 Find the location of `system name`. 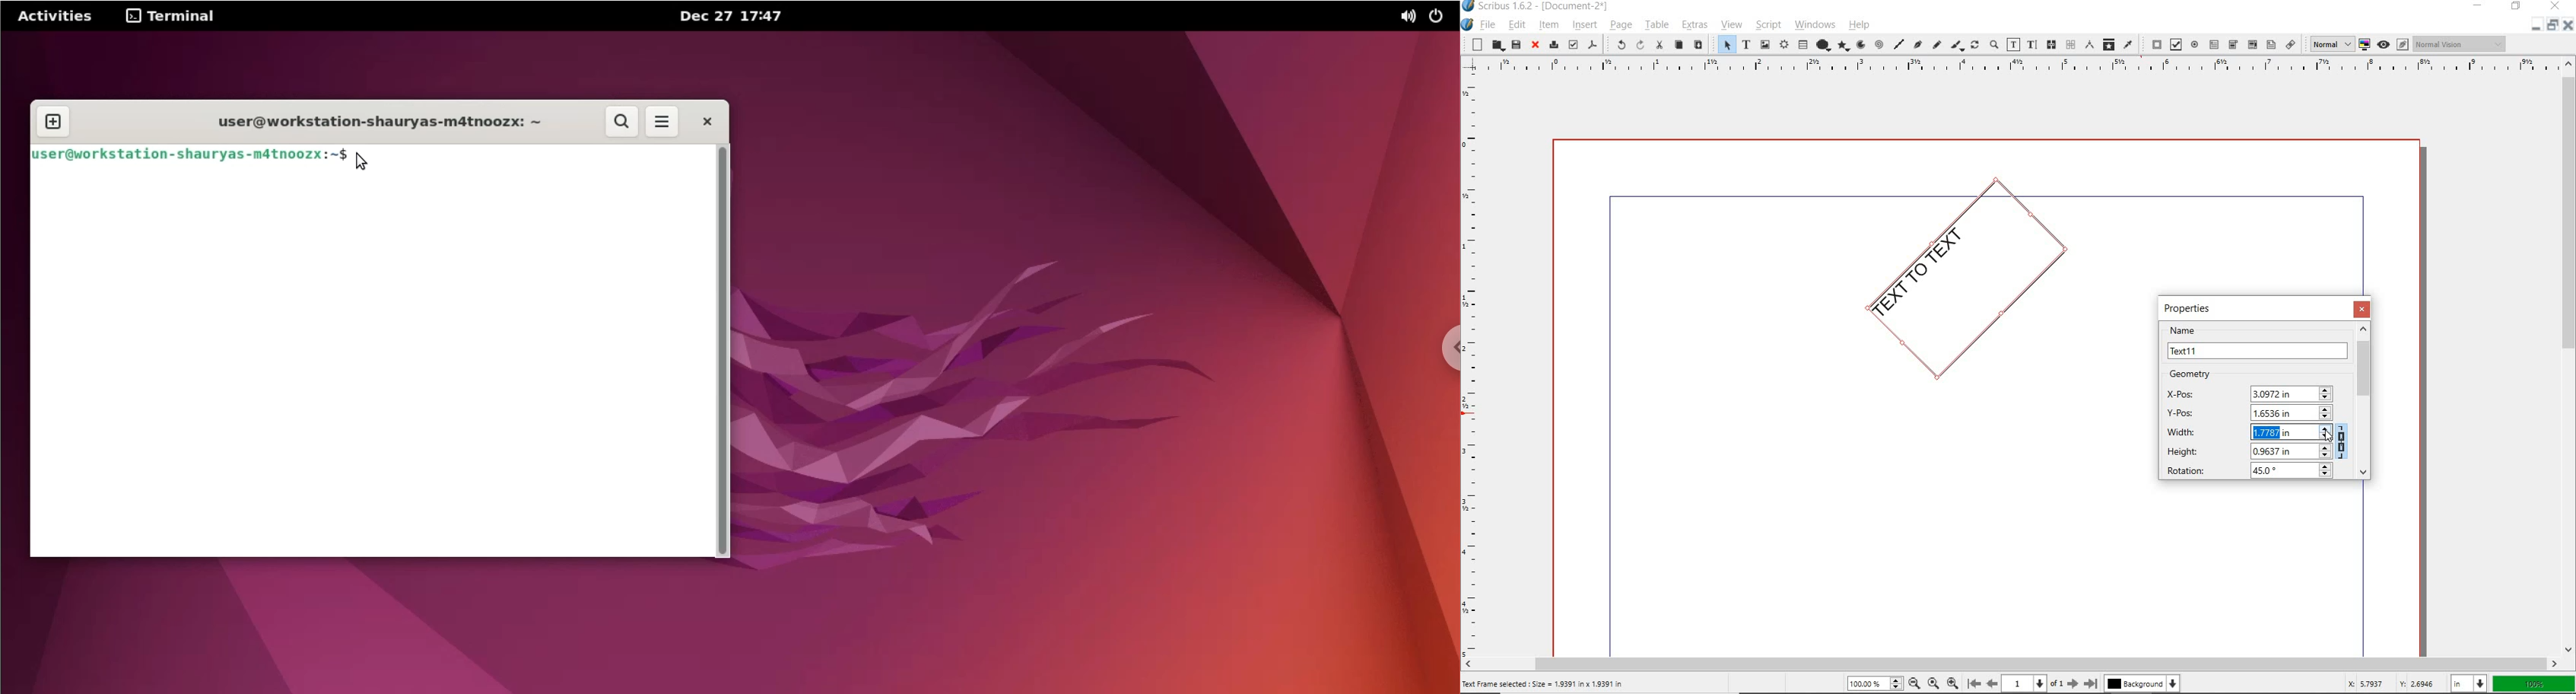

system name is located at coordinates (1546, 7).